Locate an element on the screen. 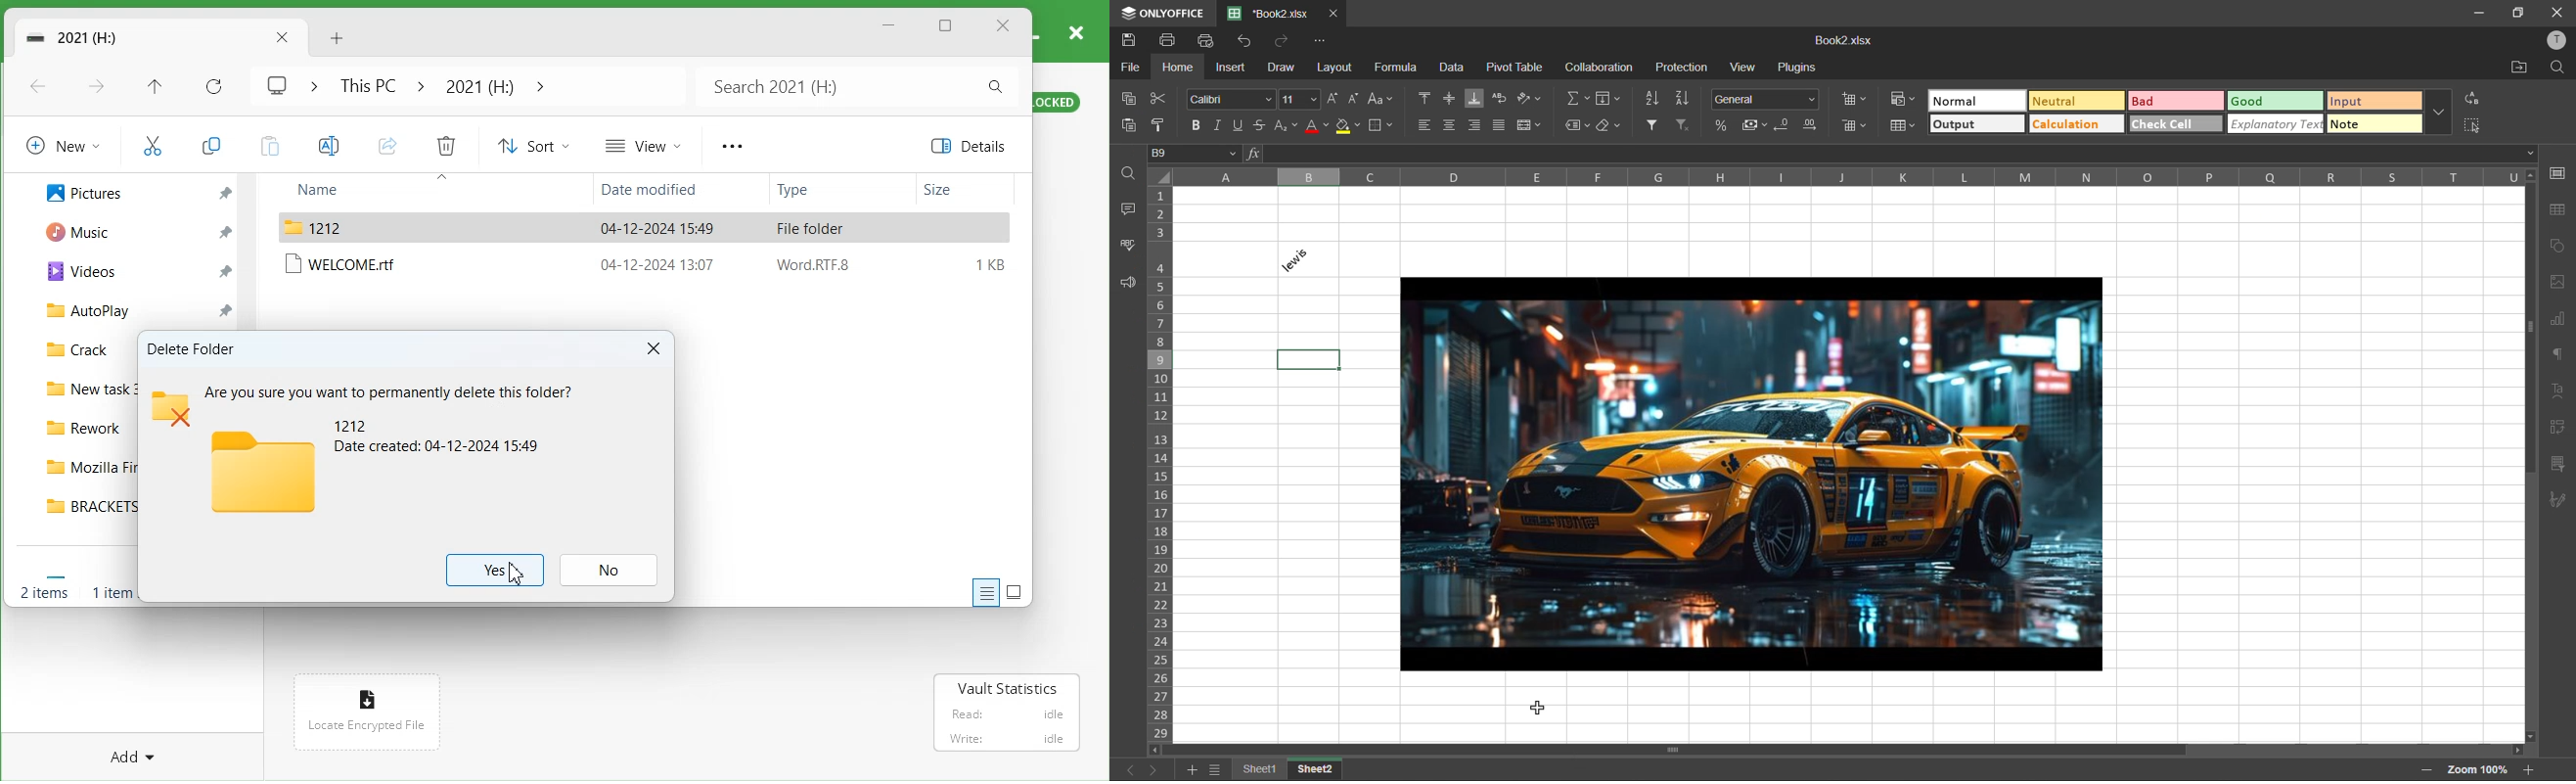  paragraph is located at coordinates (2557, 354).